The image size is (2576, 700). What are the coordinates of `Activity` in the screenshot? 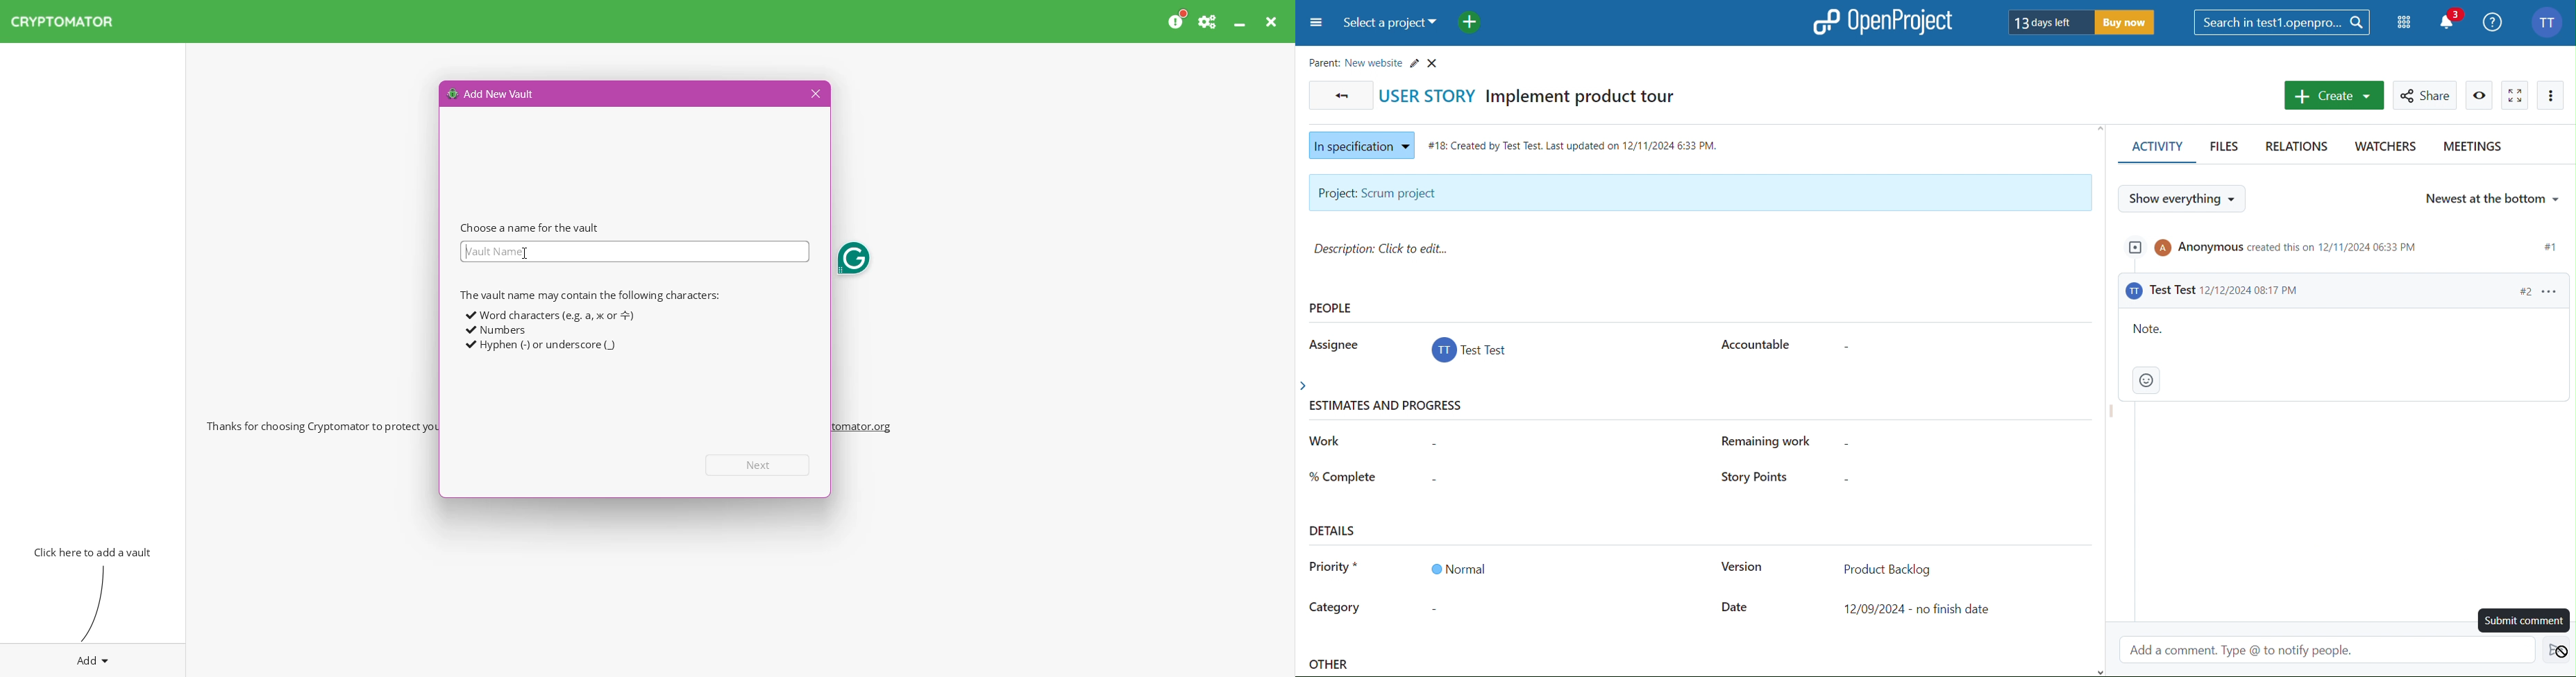 It's located at (2154, 149).